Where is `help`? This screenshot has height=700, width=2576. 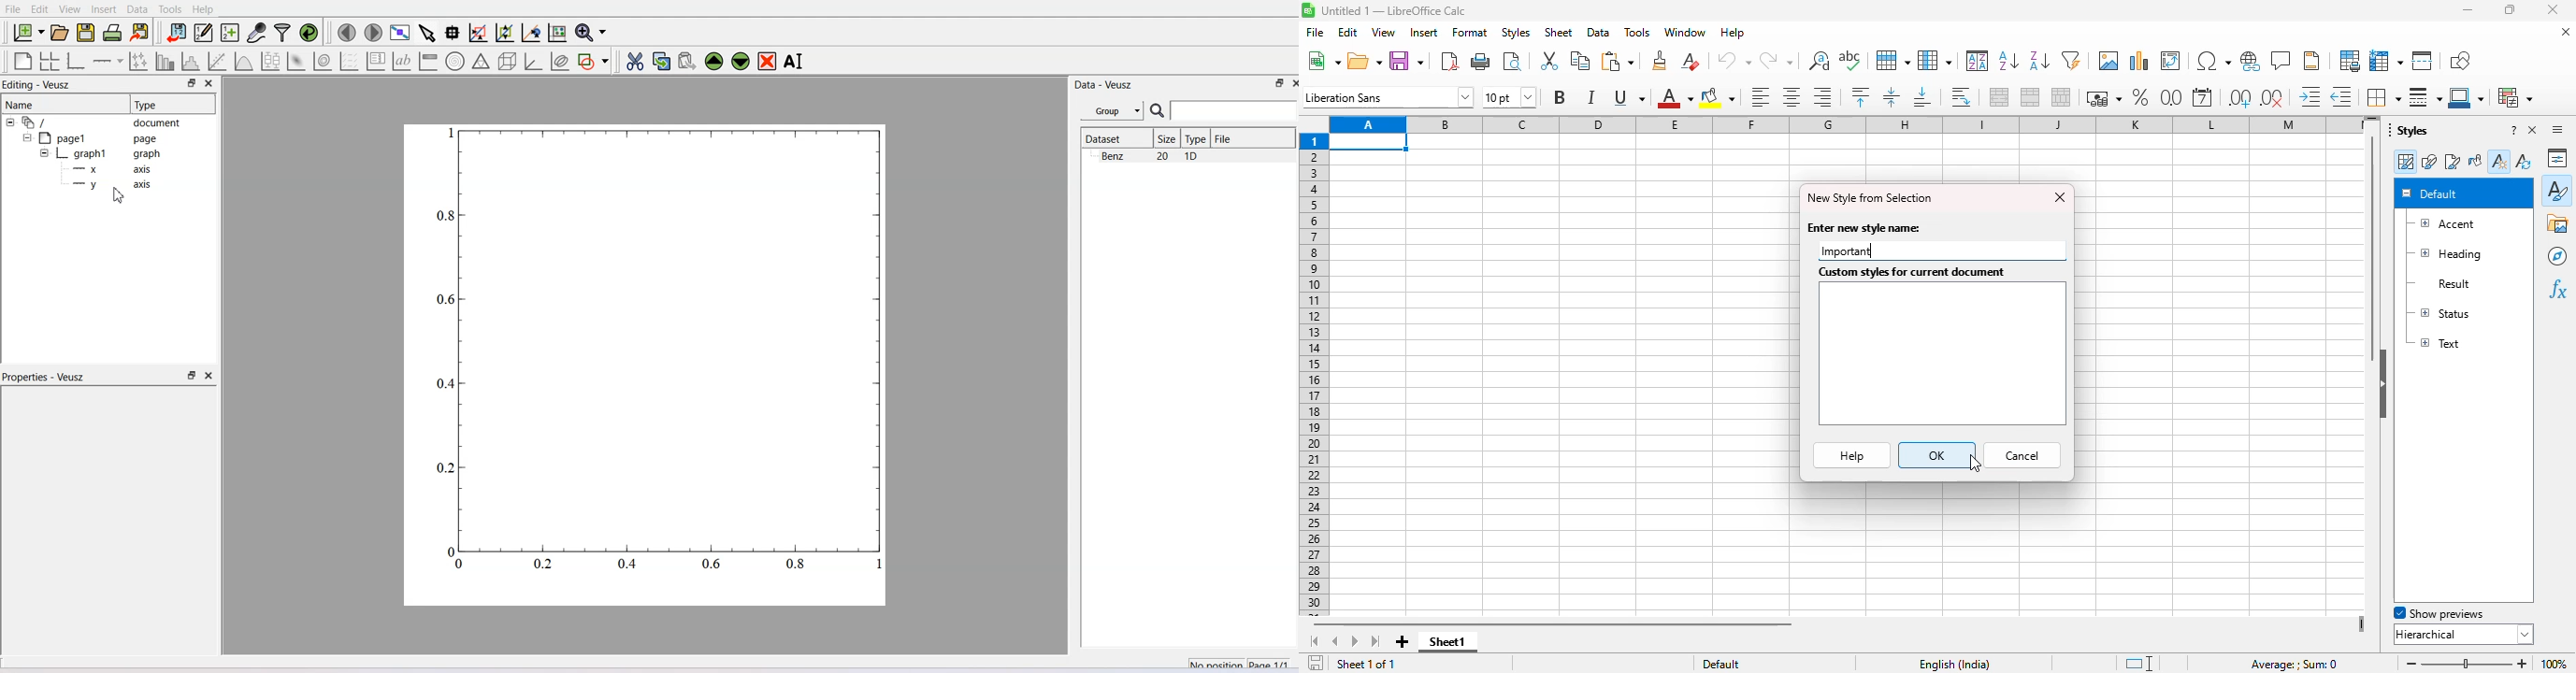 help is located at coordinates (1852, 455).